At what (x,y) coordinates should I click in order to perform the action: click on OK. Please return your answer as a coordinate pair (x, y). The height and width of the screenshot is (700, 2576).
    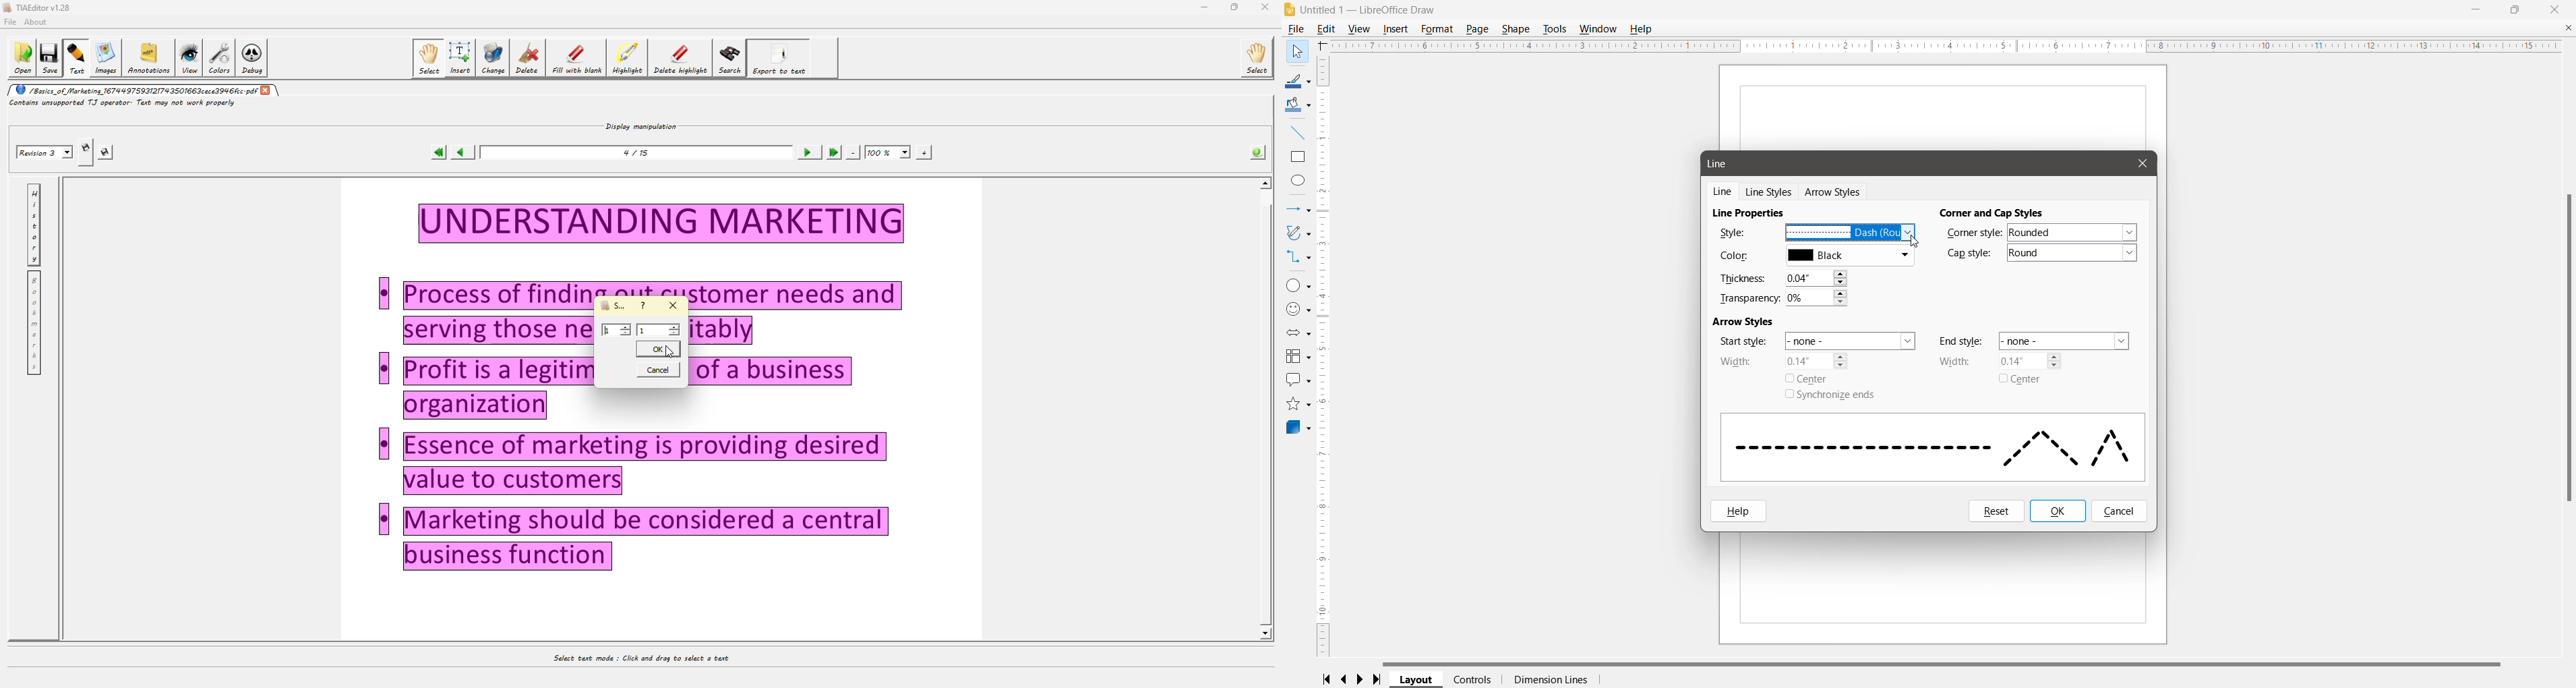
    Looking at the image, I should click on (2058, 511).